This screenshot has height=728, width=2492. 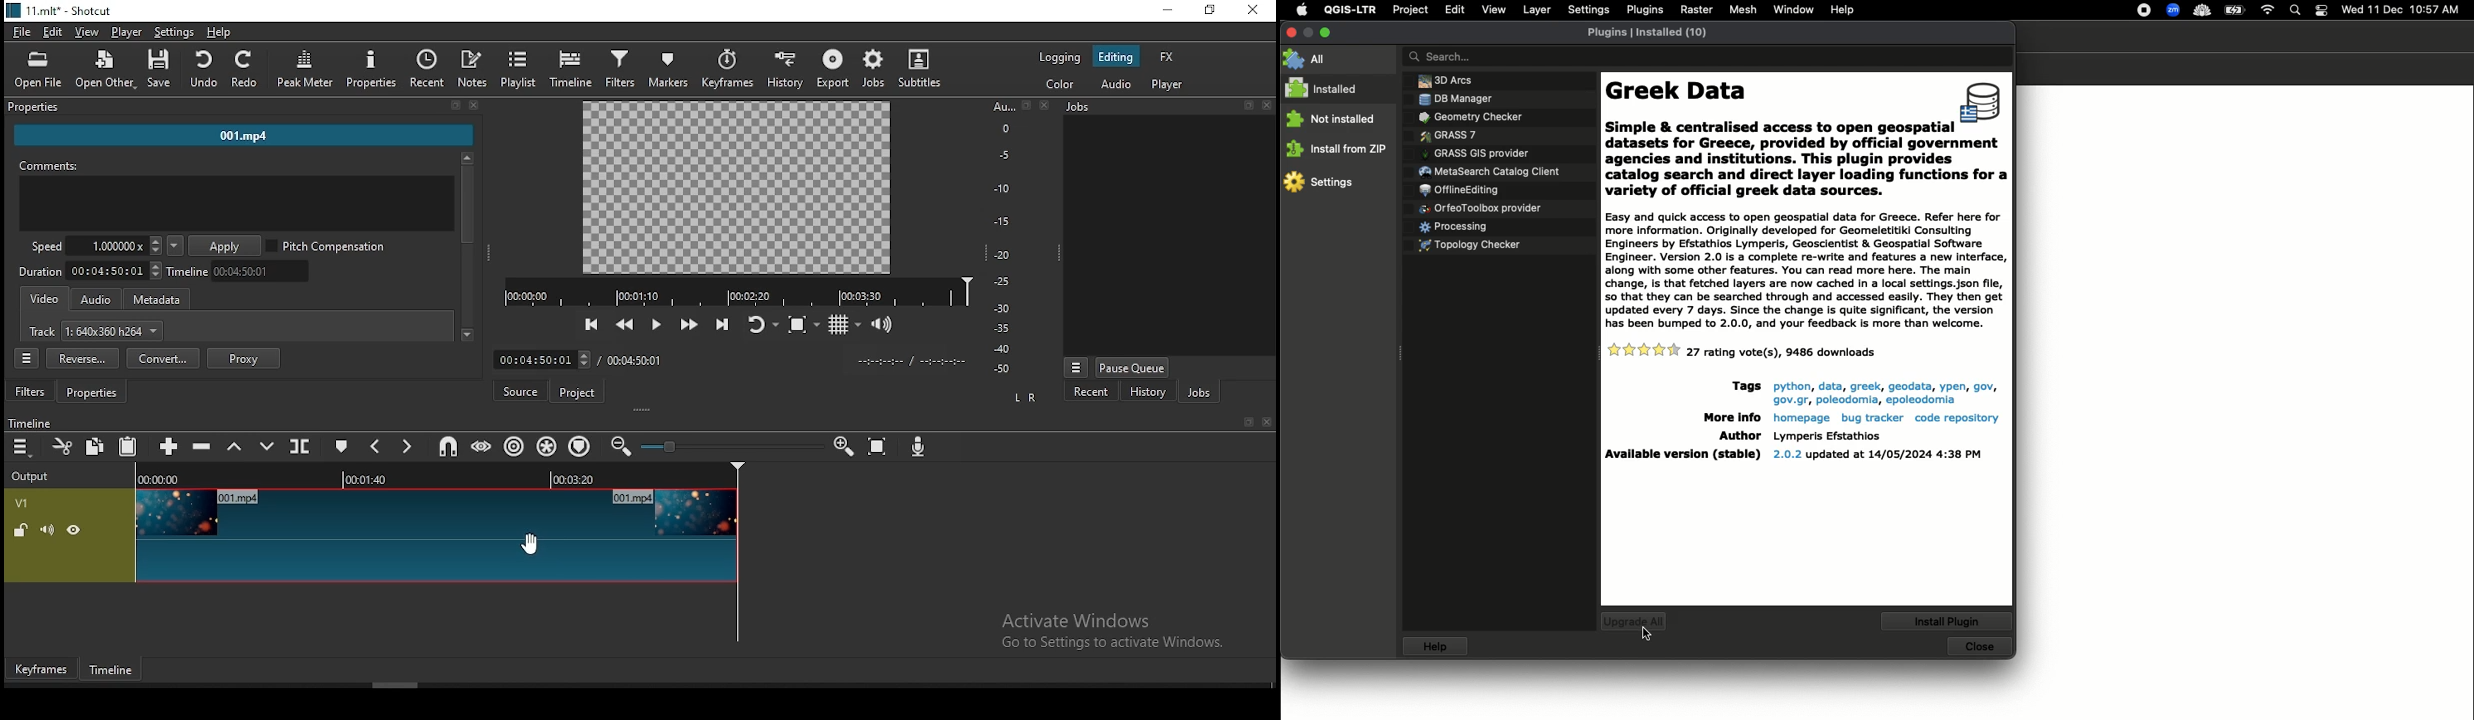 I want to click on settings, so click(x=174, y=33).